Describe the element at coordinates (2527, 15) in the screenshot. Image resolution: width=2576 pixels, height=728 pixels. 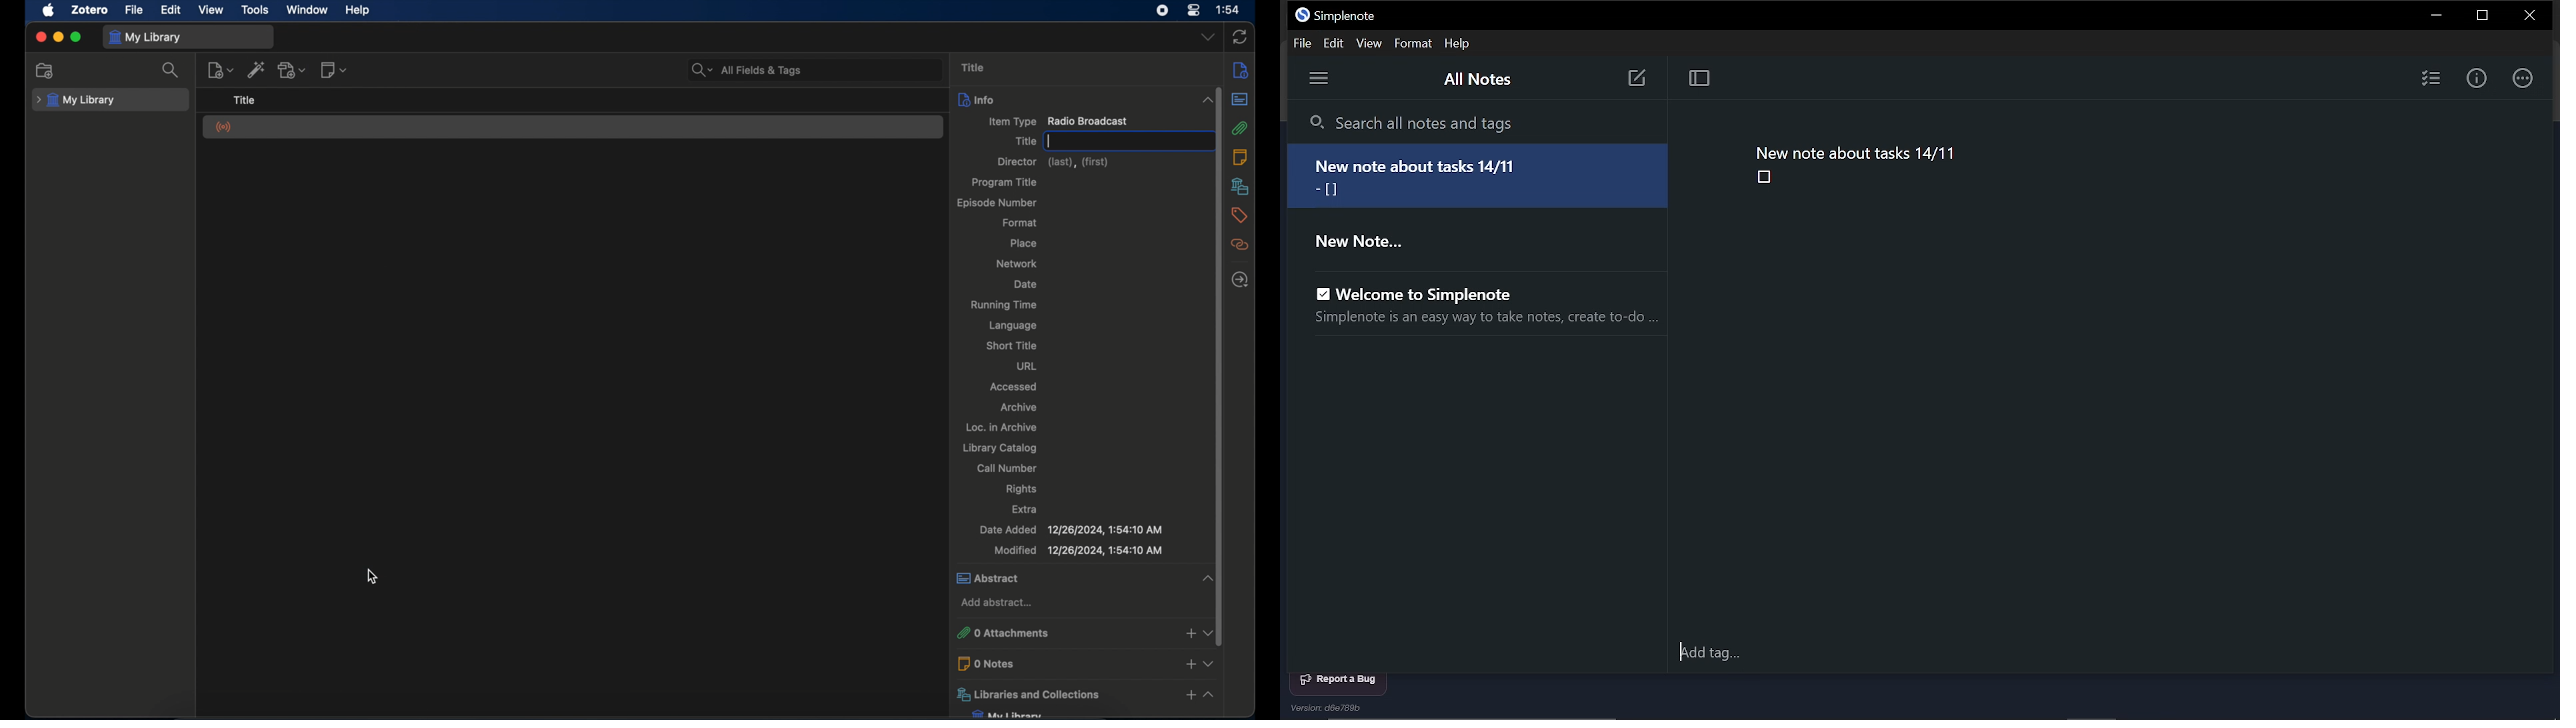
I see `CLose` at that location.